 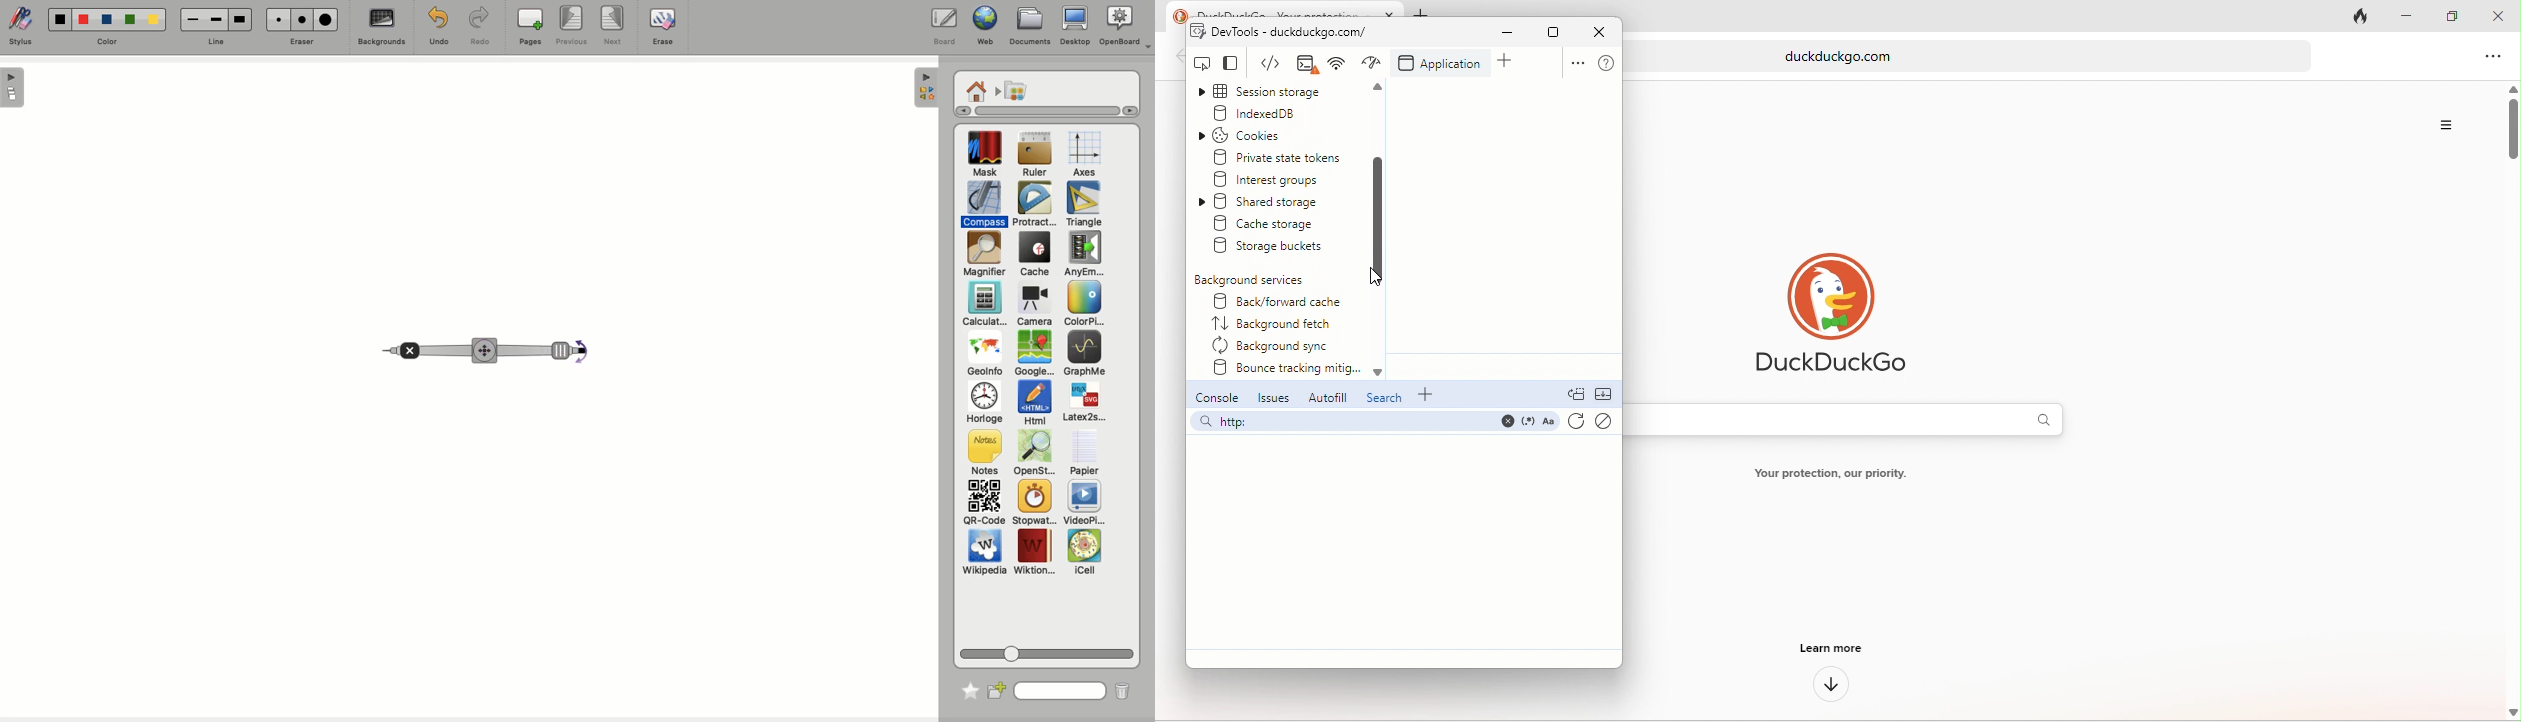 What do you see at coordinates (2499, 17) in the screenshot?
I see `close` at bounding box center [2499, 17].